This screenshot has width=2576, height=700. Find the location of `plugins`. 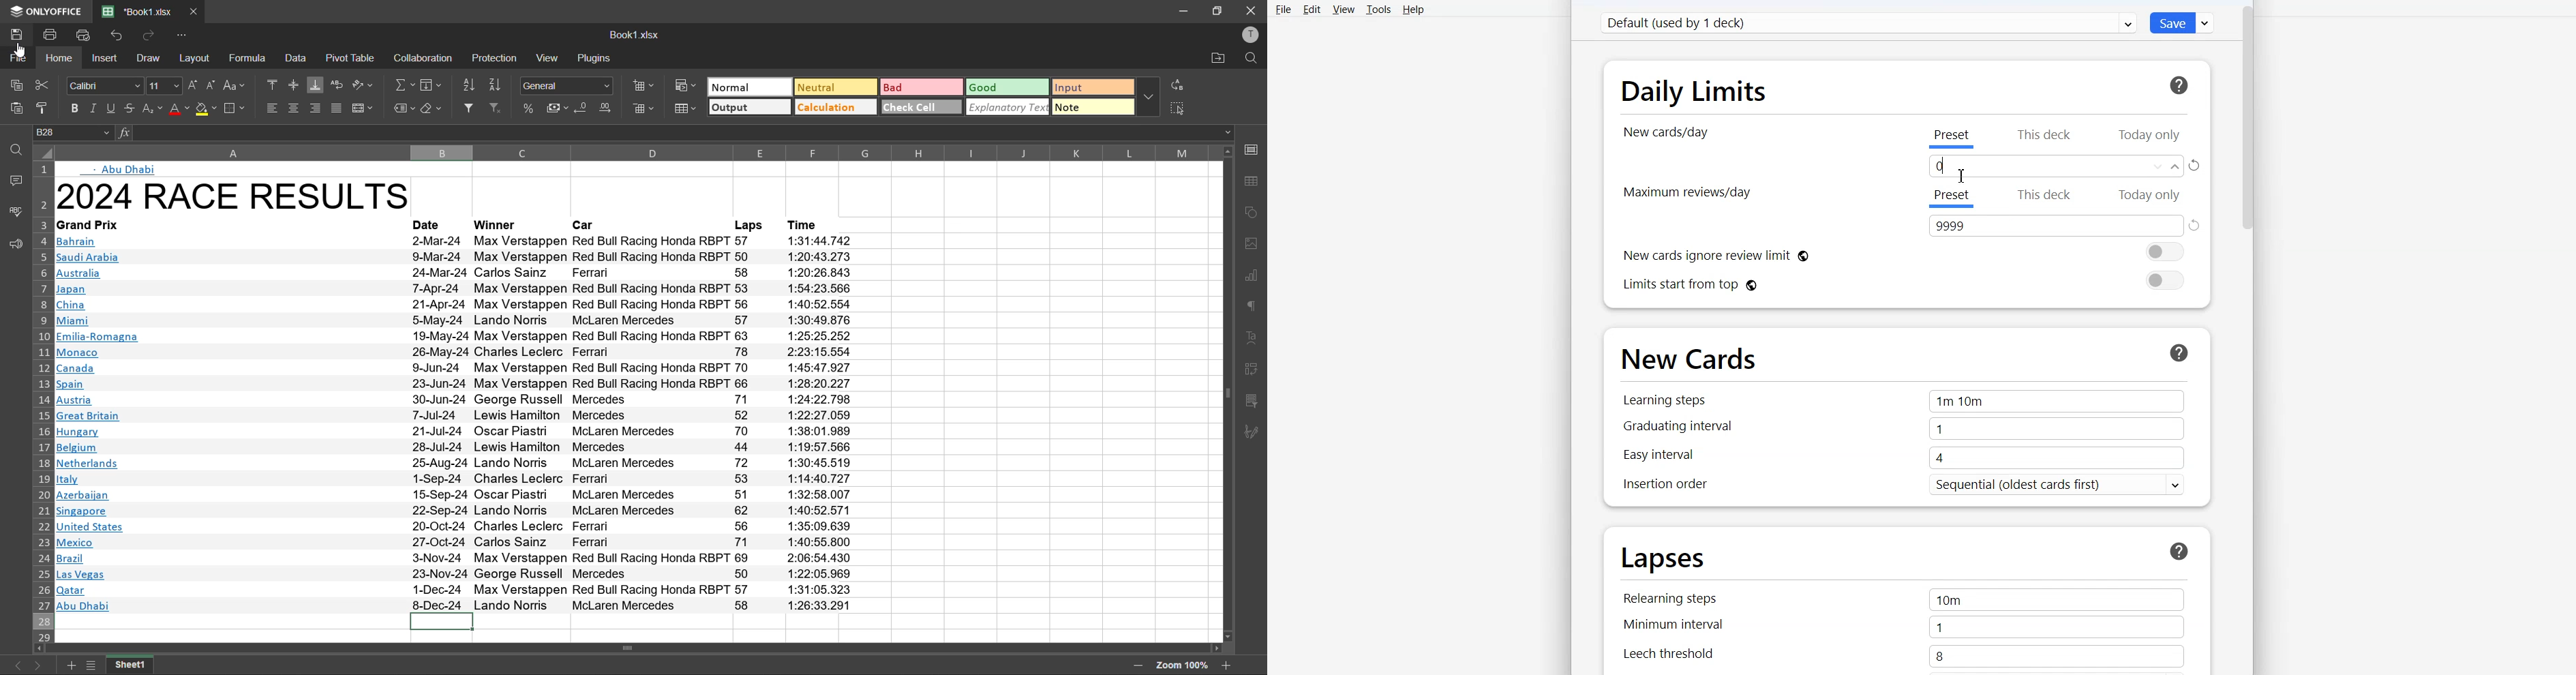

plugins is located at coordinates (595, 58).